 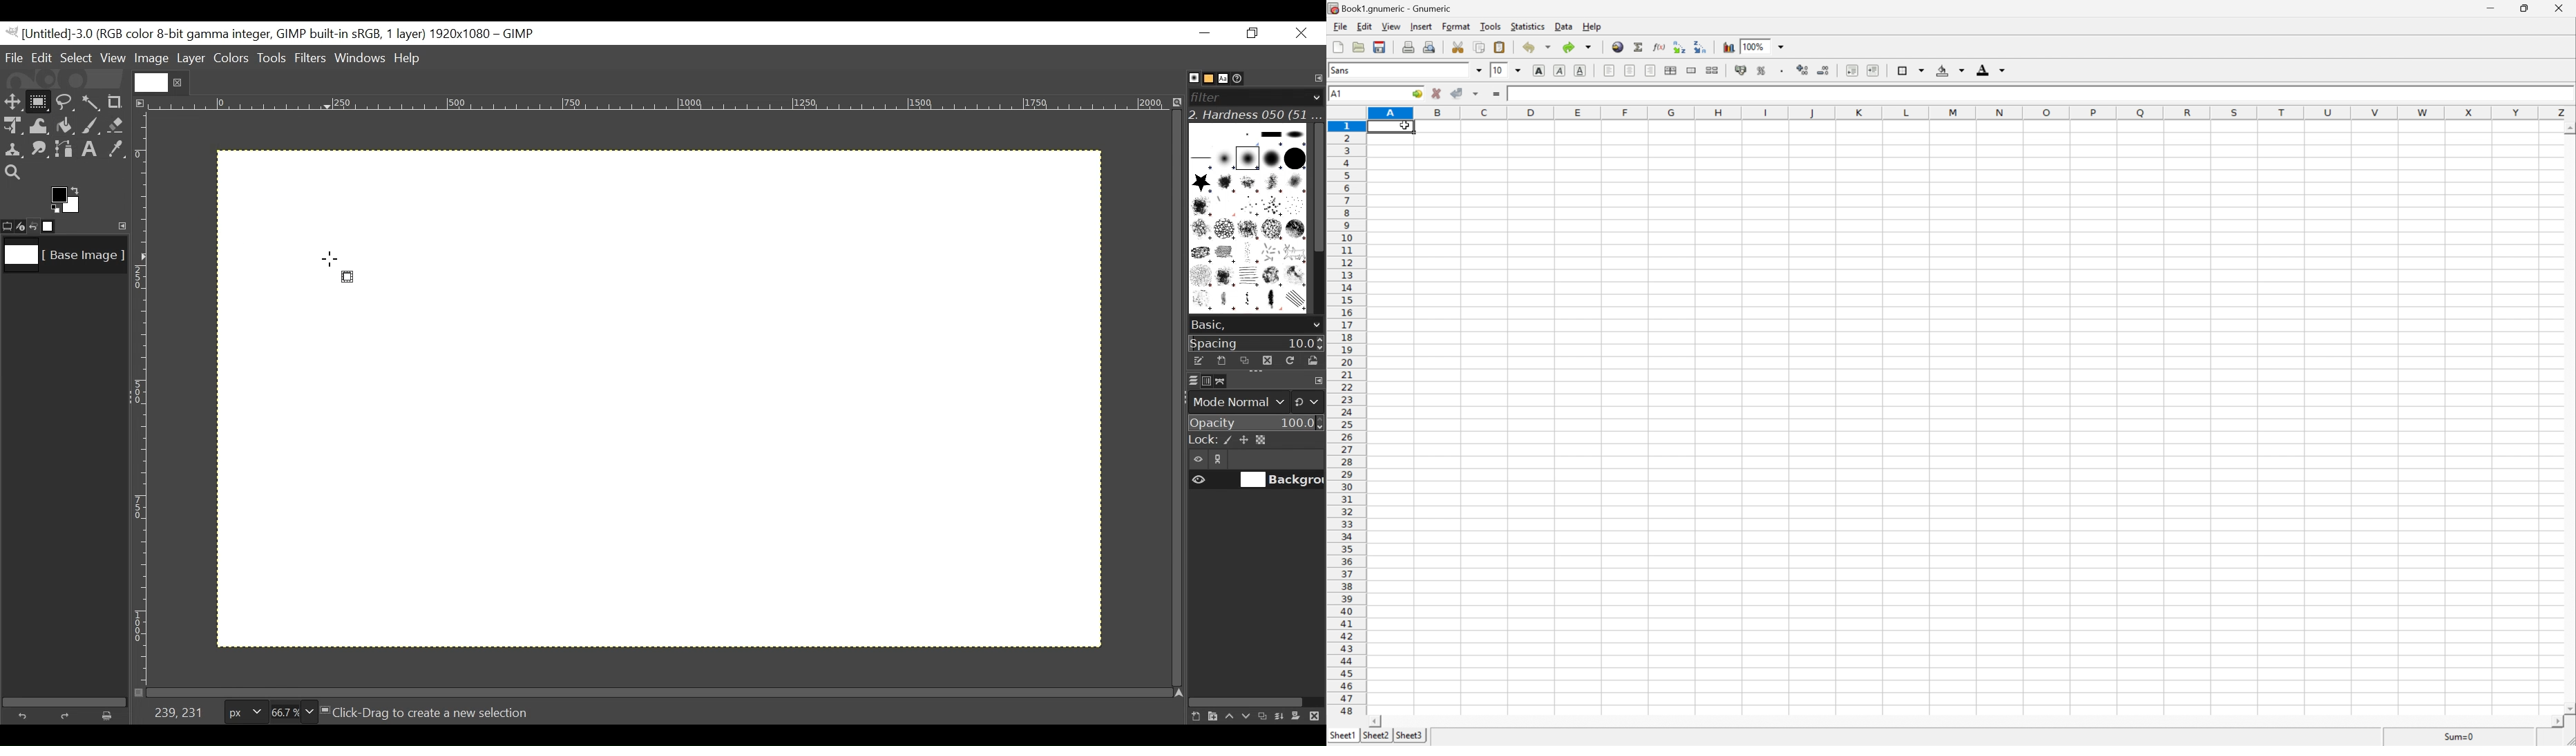 What do you see at coordinates (1909, 69) in the screenshot?
I see `borders` at bounding box center [1909, 69].